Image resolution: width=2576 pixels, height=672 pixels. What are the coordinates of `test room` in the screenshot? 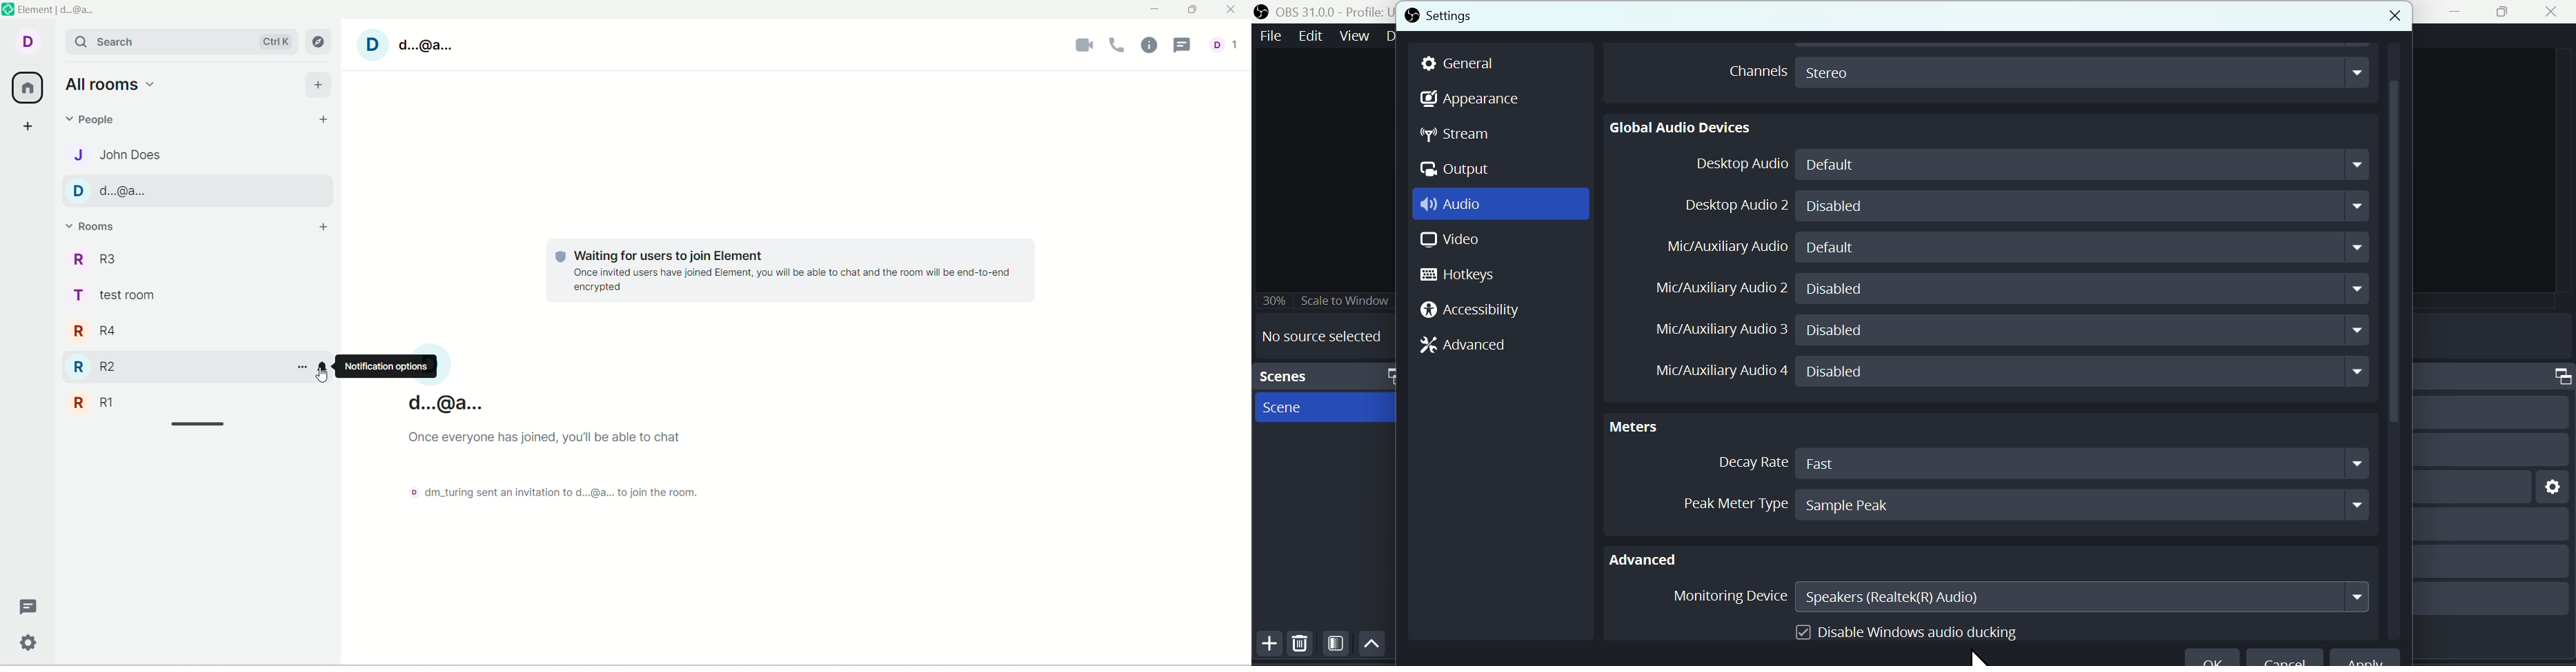 It's located at (122, 297).